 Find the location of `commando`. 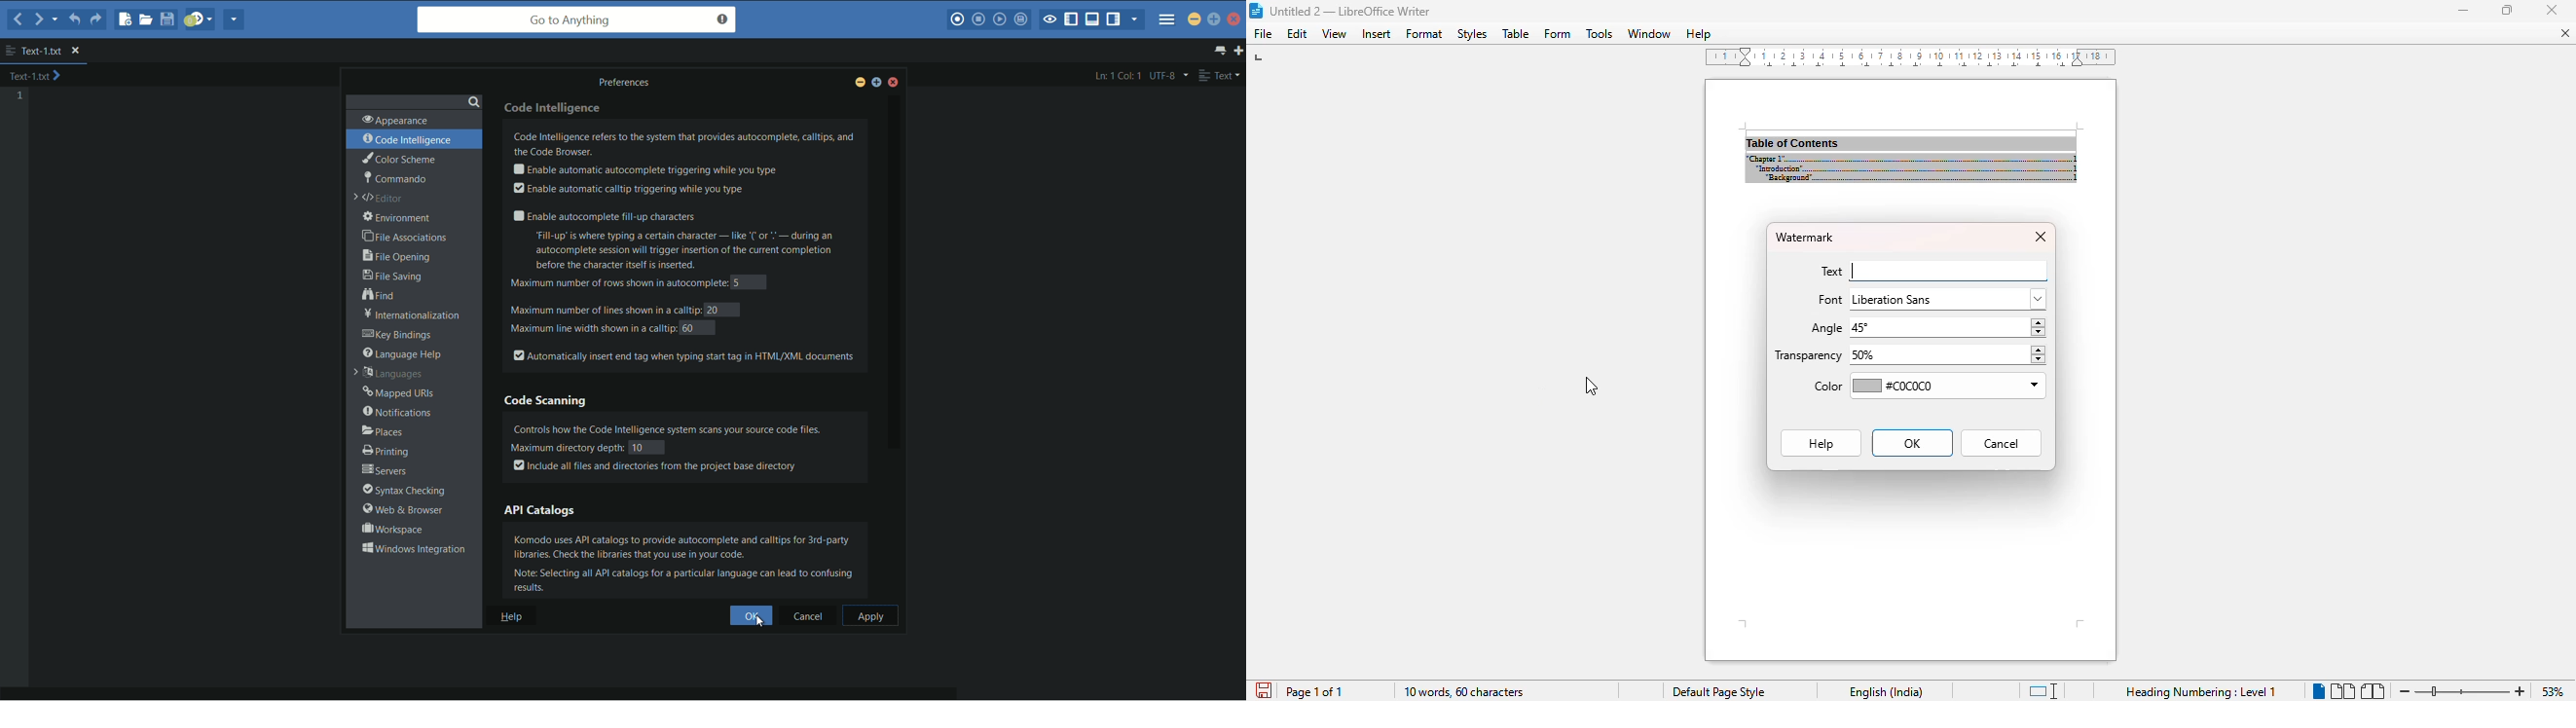

commando is located at coordinates (395, 177).